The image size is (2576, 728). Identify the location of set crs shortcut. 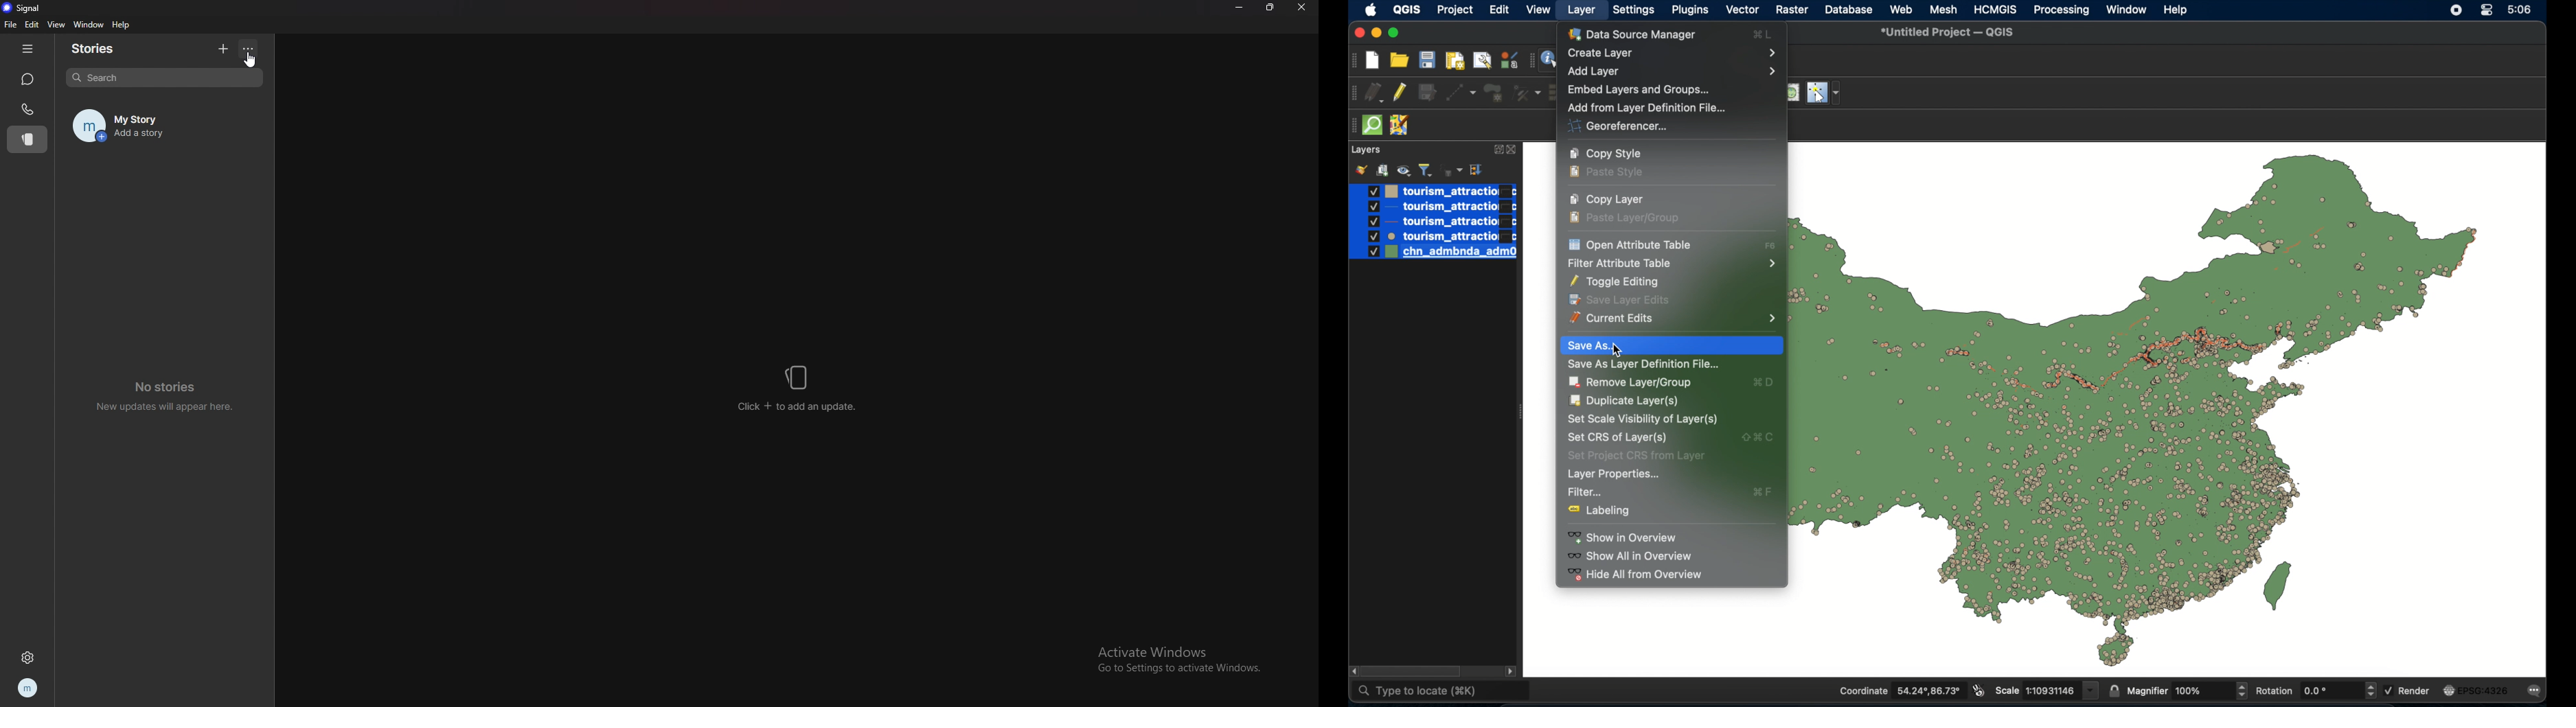
(1757, 438).